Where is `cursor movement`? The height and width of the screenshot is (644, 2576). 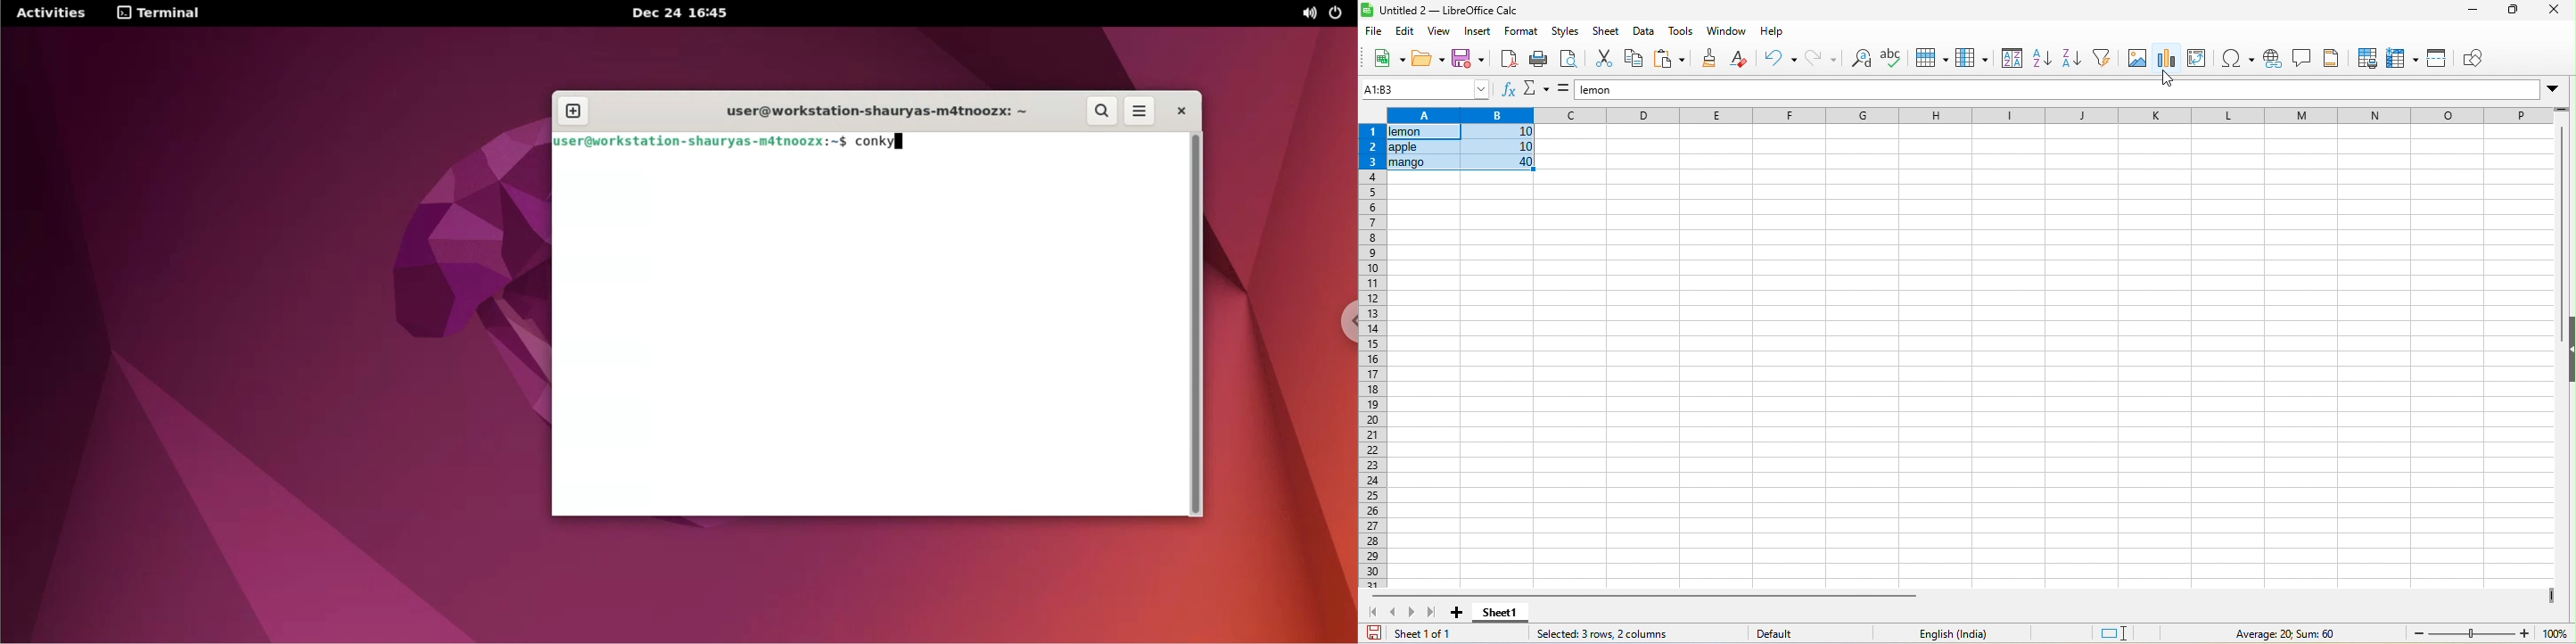 cursor movement is located at coordinates (2167, 79).